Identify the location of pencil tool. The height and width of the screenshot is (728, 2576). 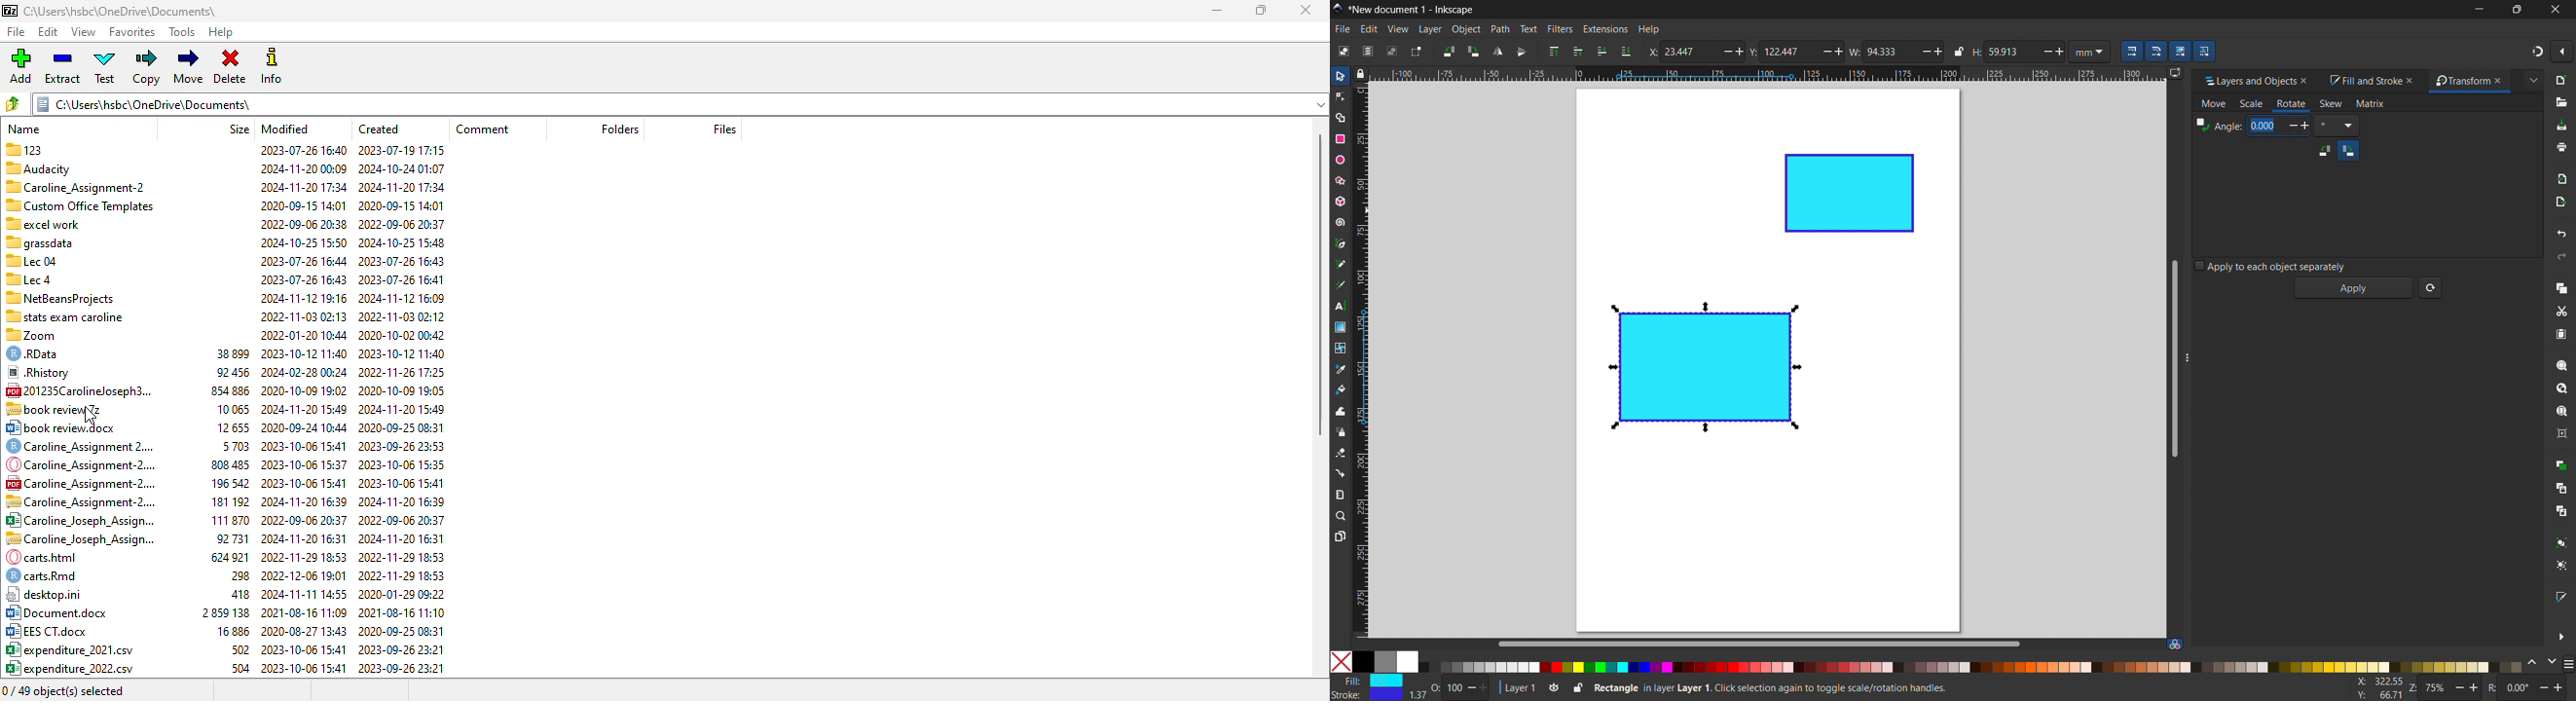
(1339, 264).